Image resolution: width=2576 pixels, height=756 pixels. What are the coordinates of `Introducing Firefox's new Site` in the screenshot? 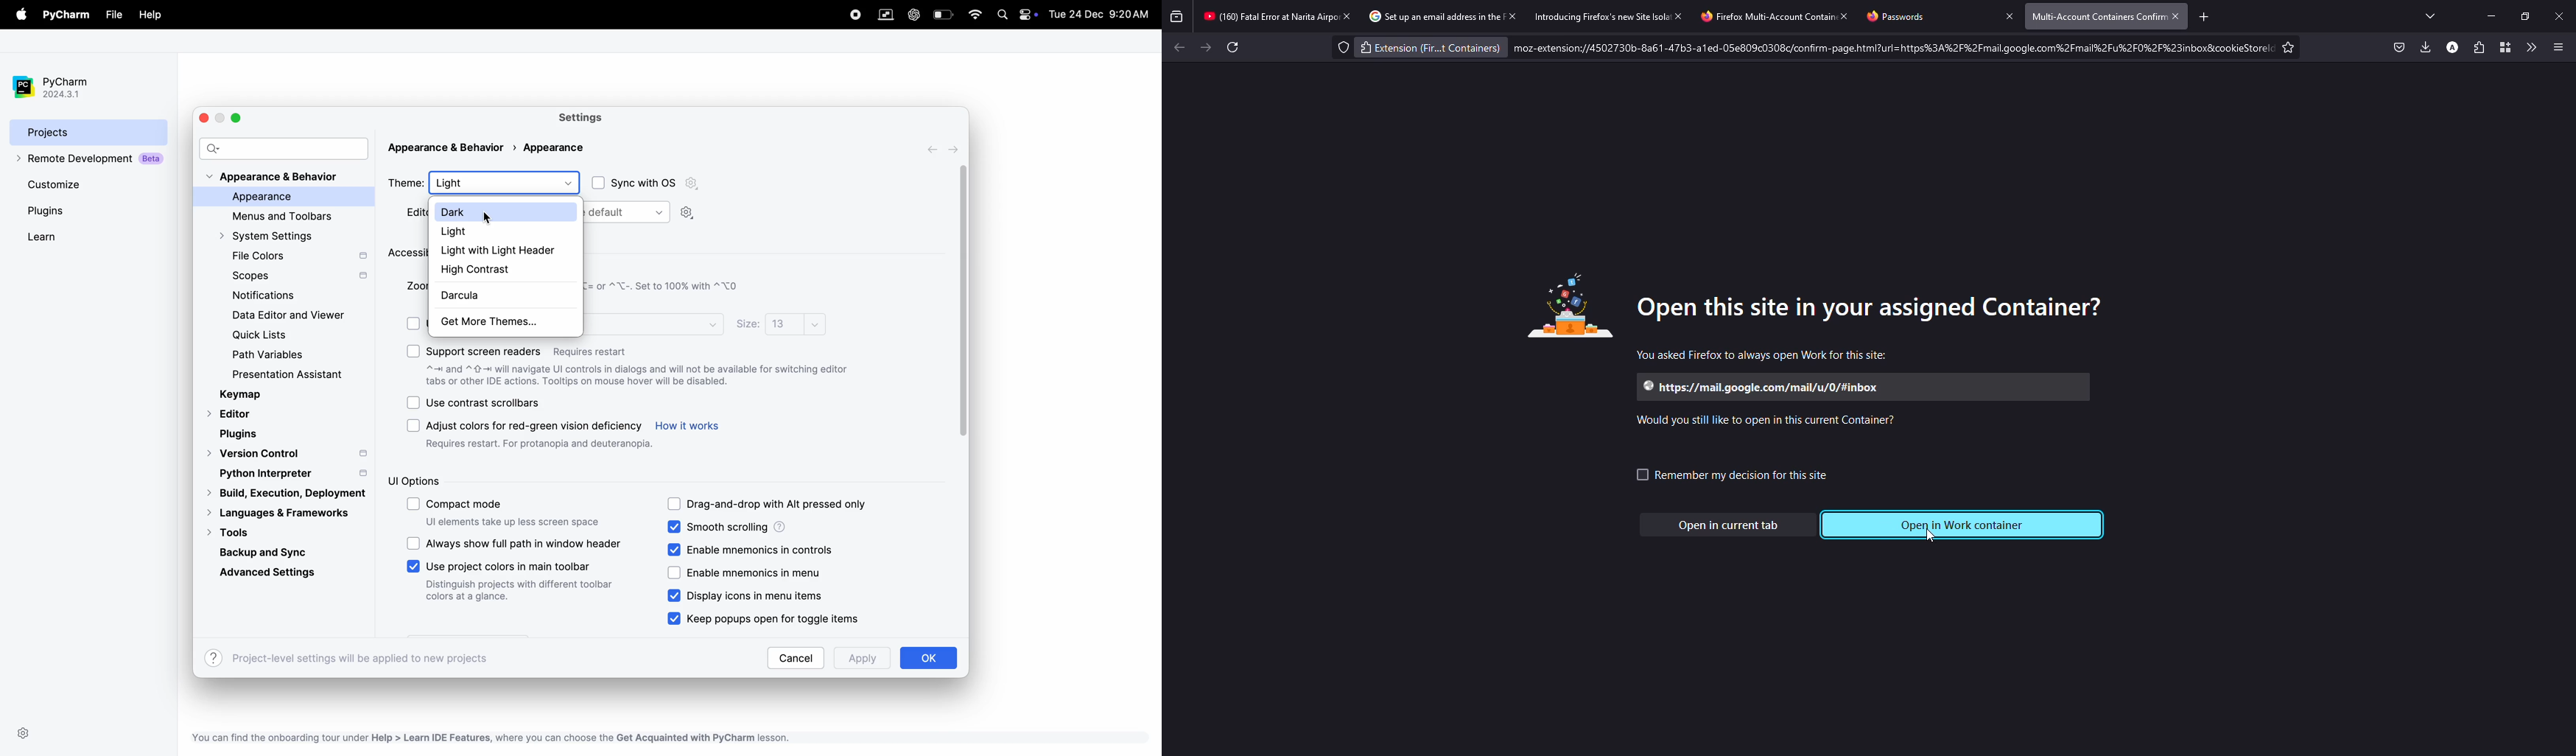 It's located at (1591, 17).